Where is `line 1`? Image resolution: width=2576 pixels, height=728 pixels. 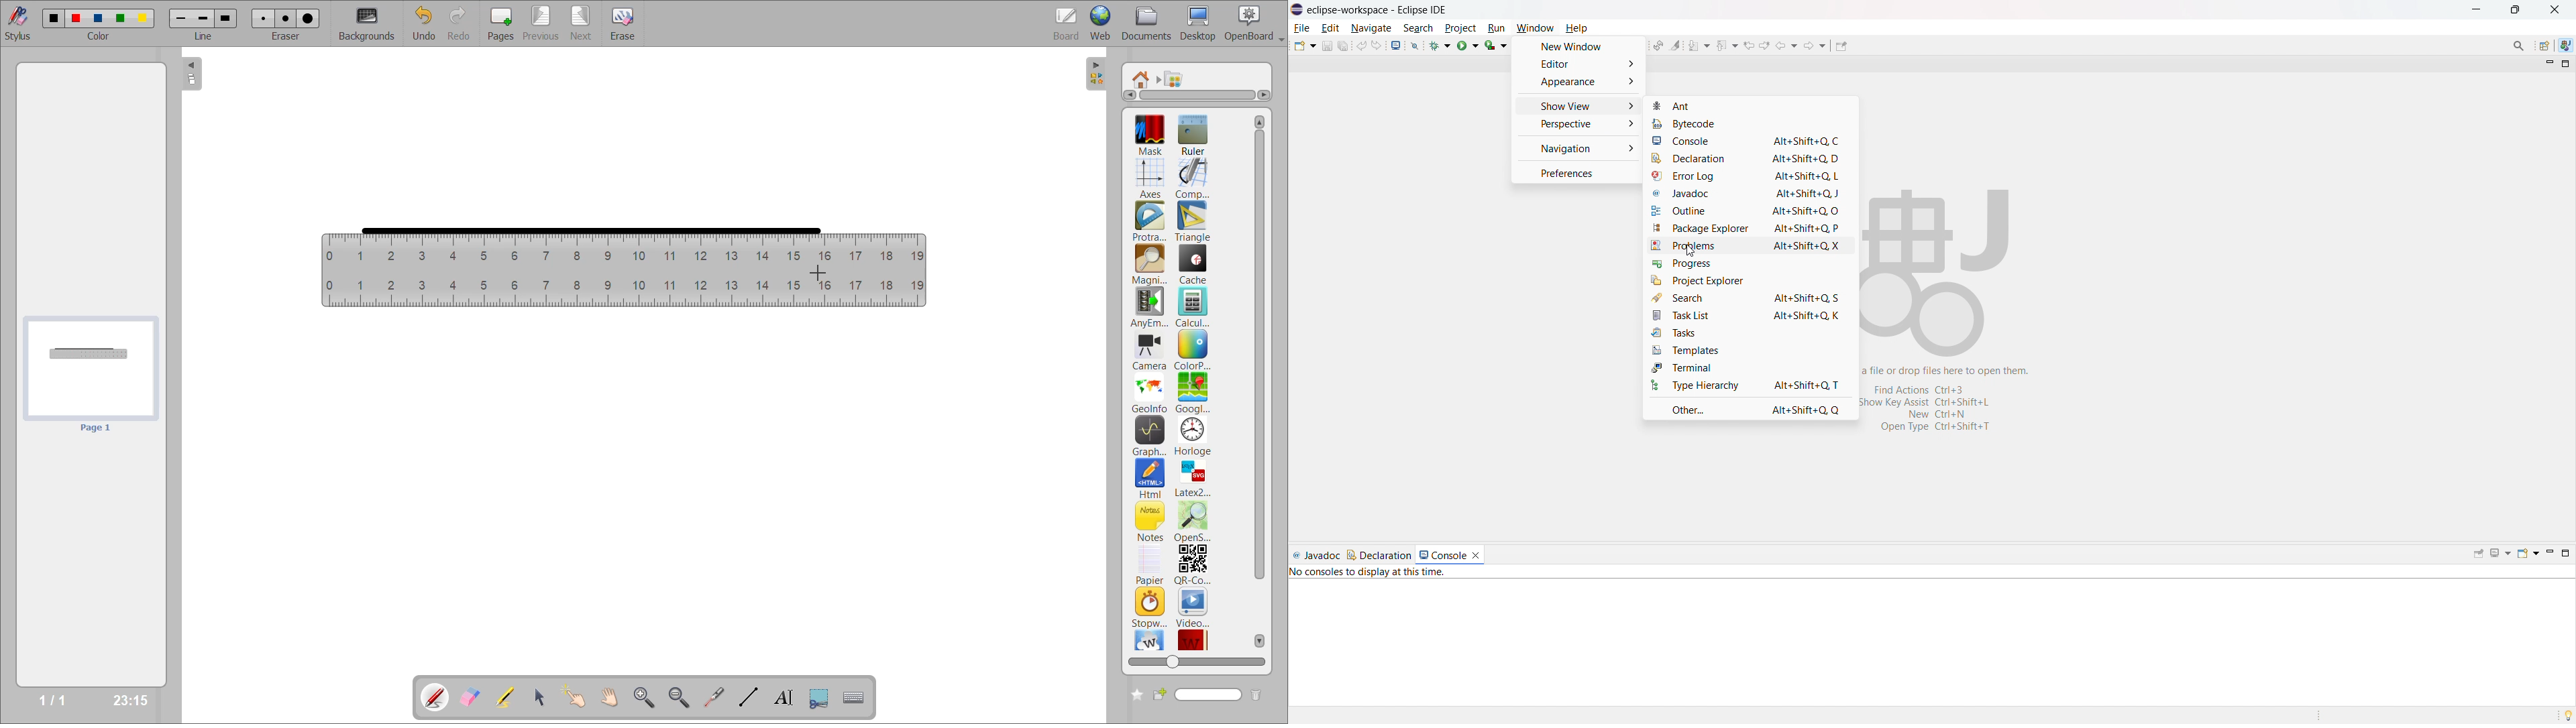 line 1 is located at coordinates (182, 19).